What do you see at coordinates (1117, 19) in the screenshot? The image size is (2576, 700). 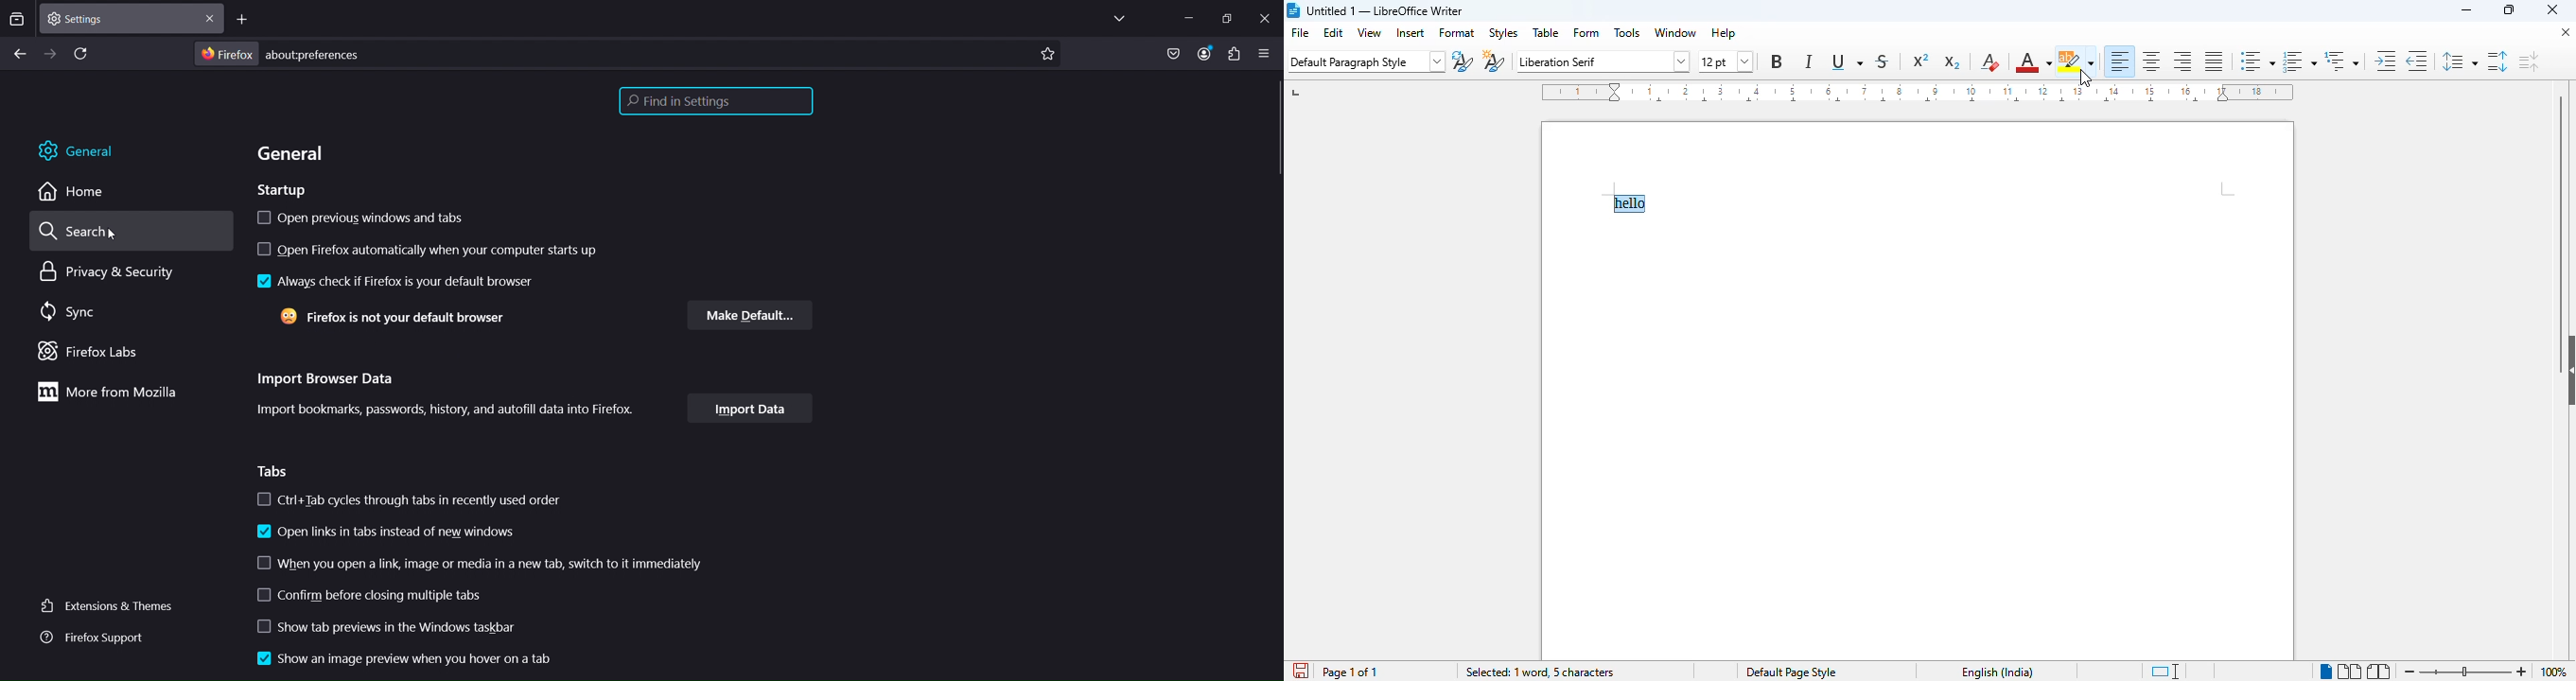 I see `list all tabs` at bounding box center [1117, 19].